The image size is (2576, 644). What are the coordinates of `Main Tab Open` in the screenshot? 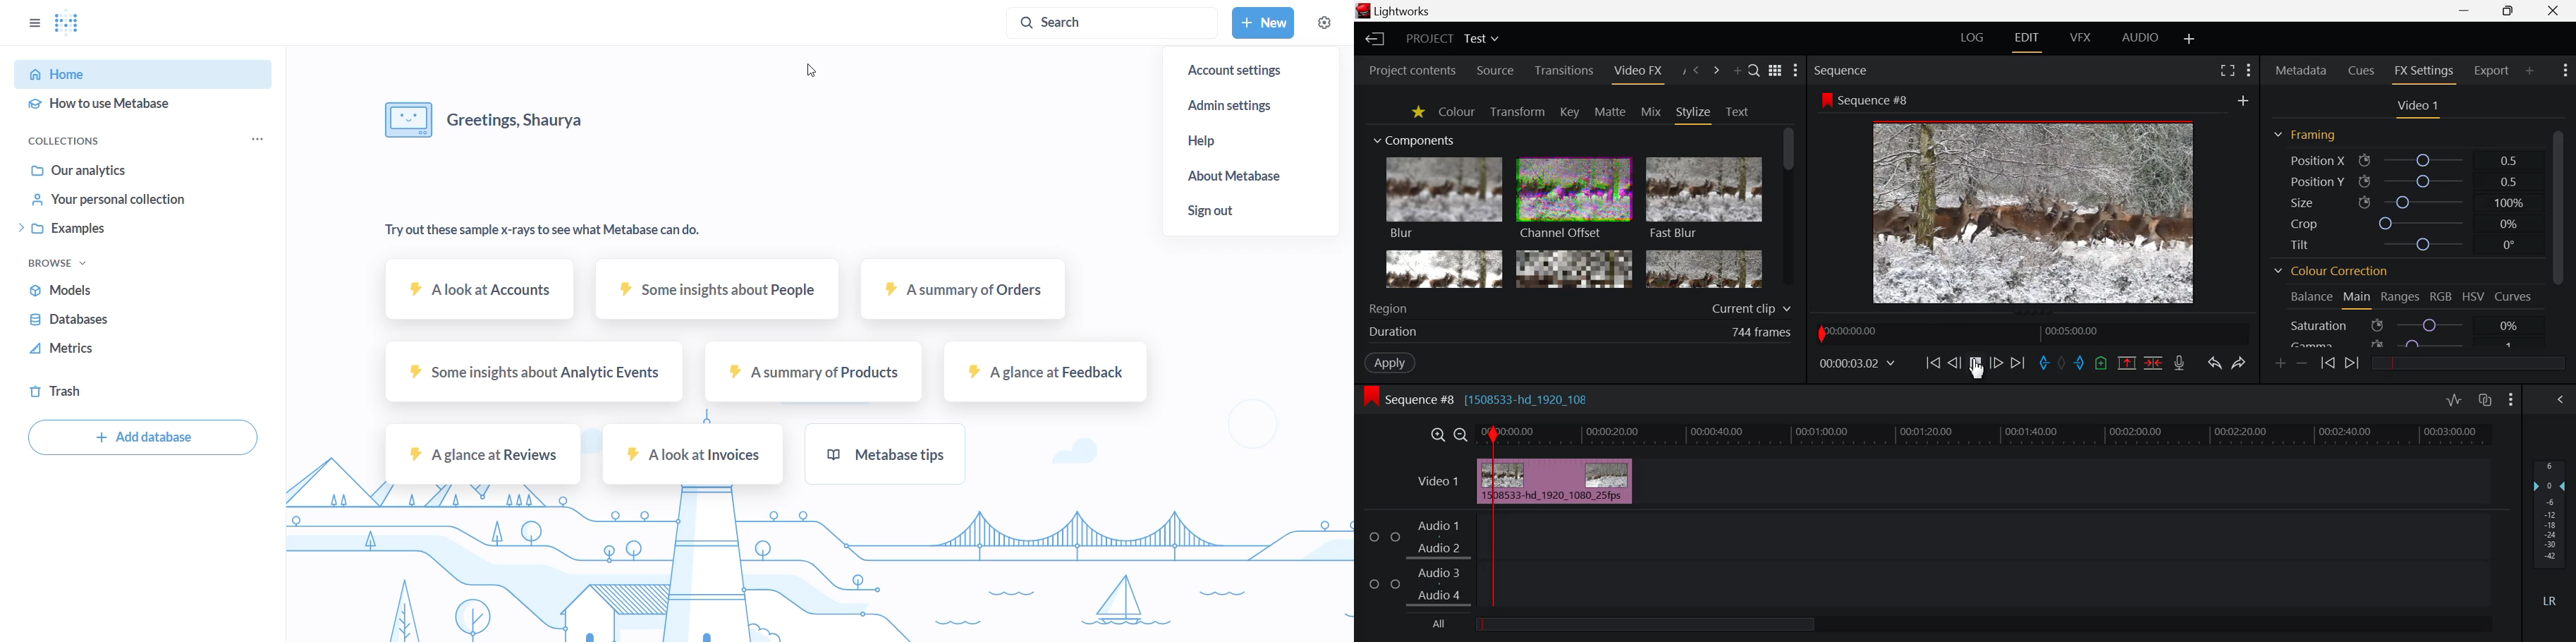 It's located at (2356, 299).